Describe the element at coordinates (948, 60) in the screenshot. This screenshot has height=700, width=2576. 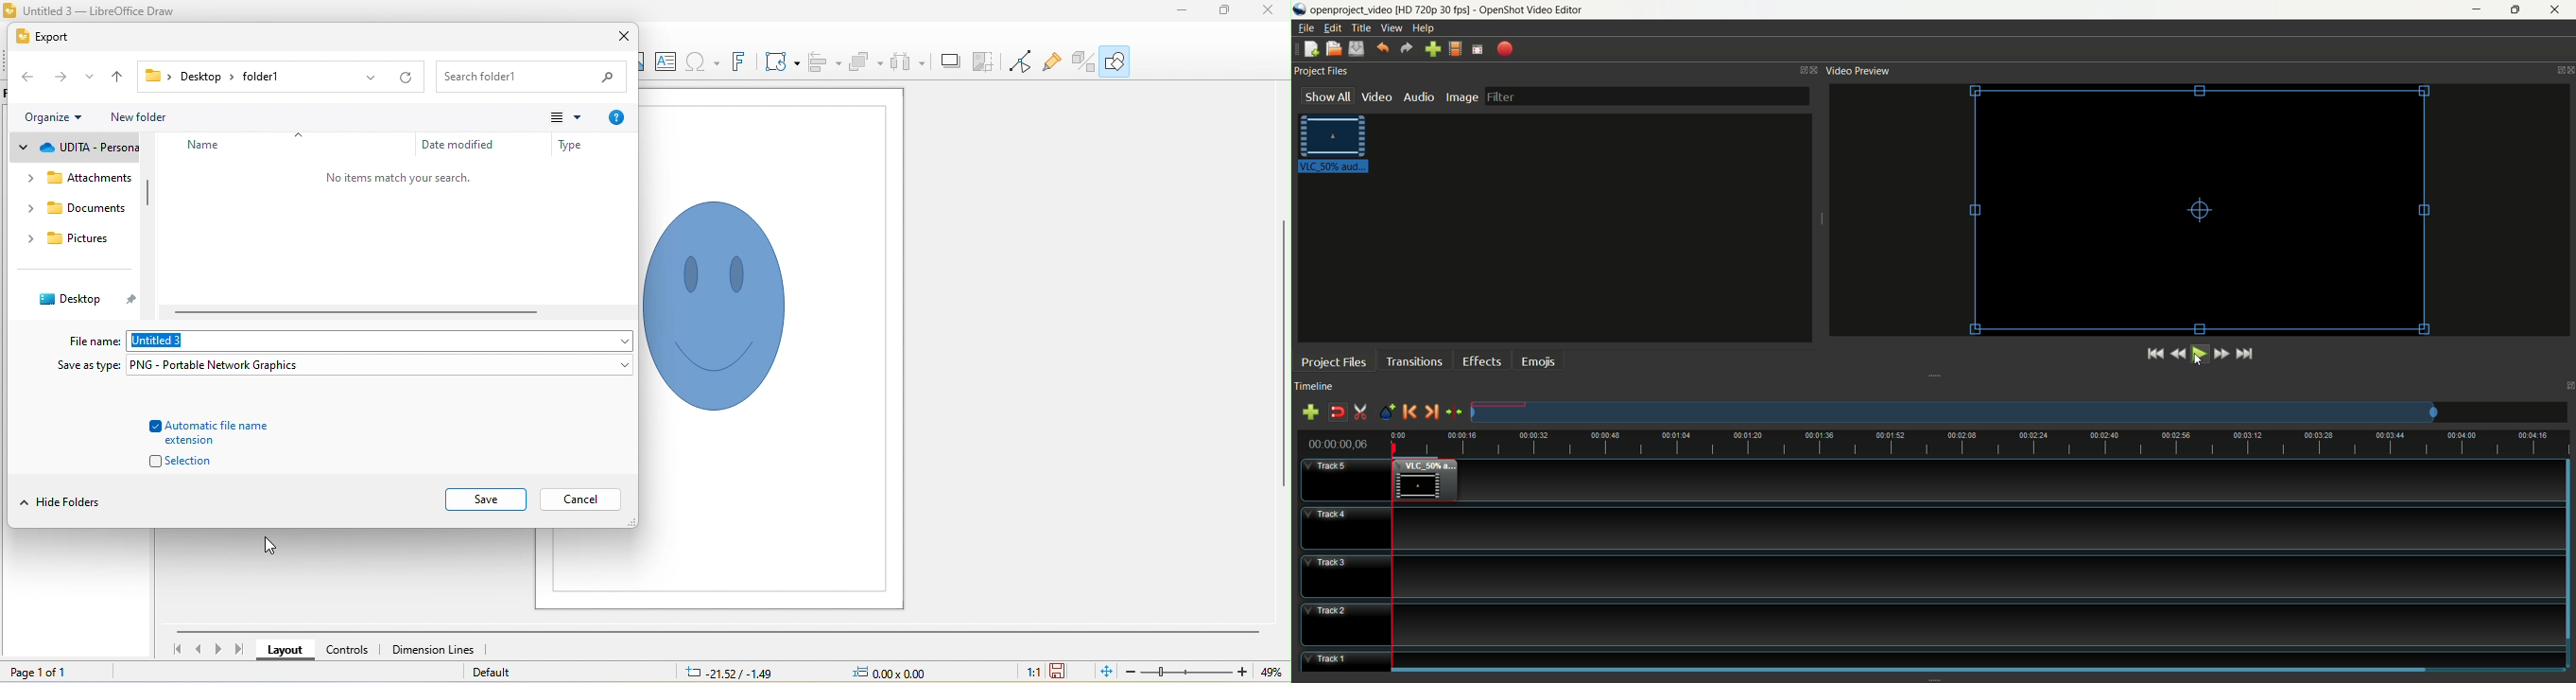
I see `shadow` at that location.